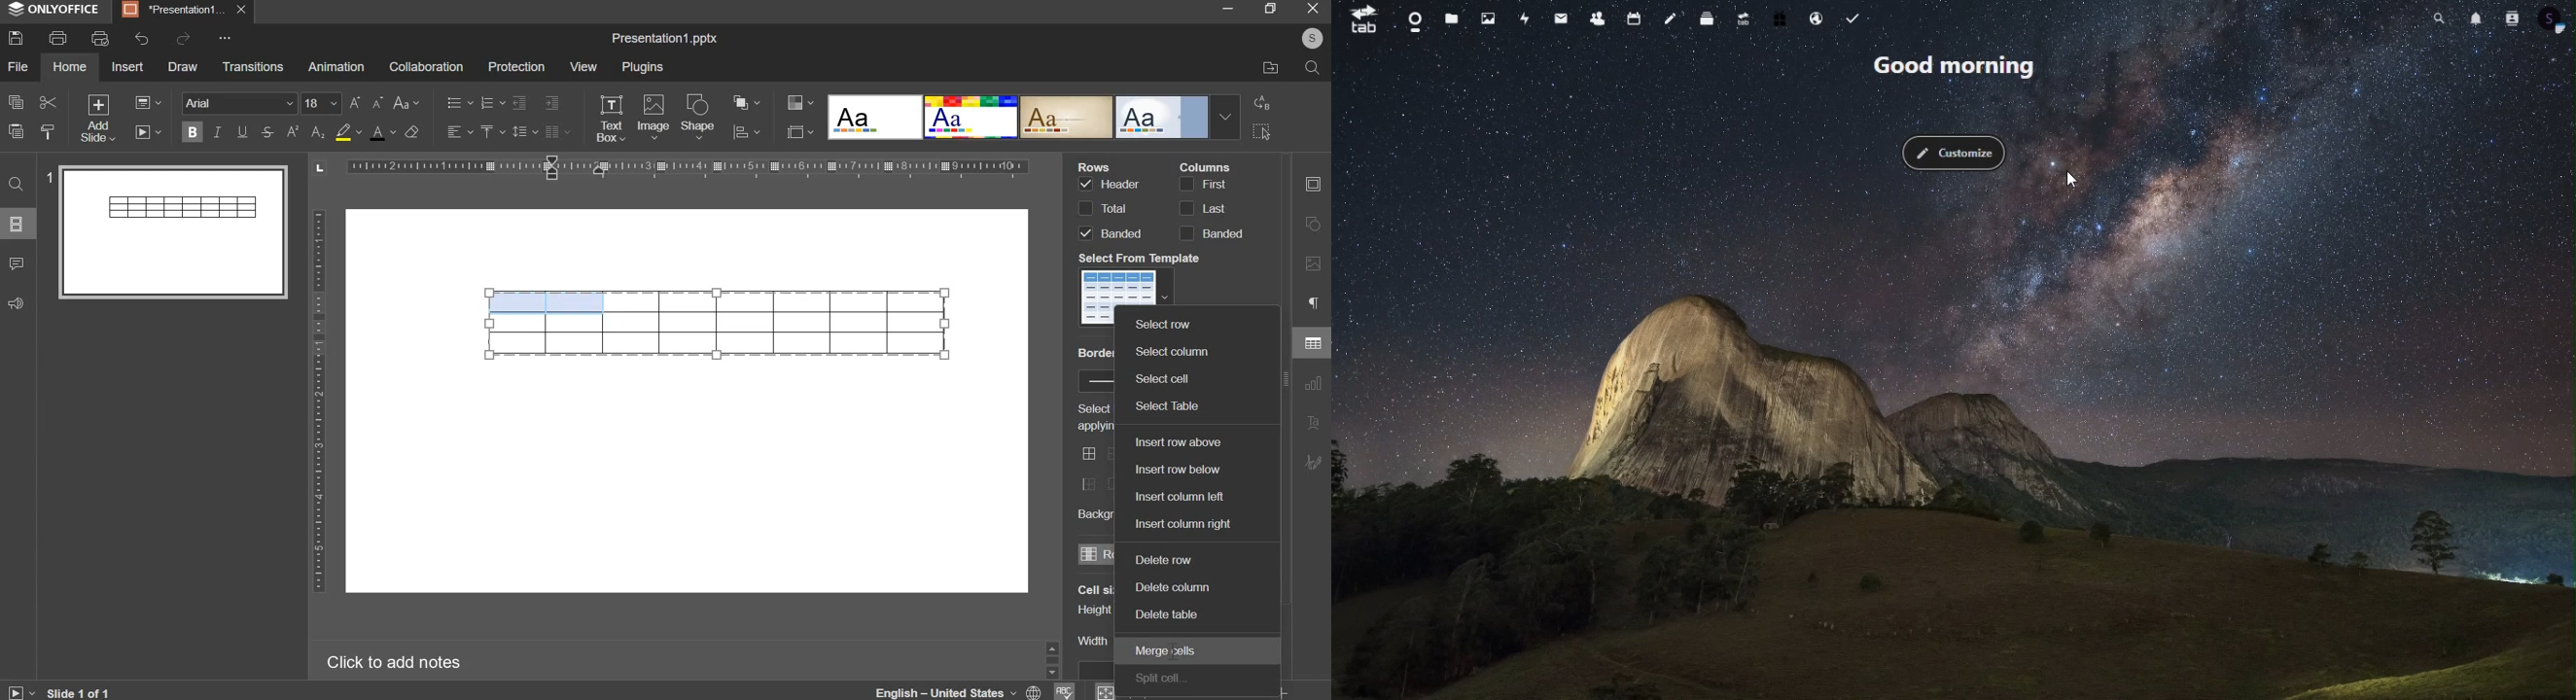  I want to click on view, so click(584, 66).